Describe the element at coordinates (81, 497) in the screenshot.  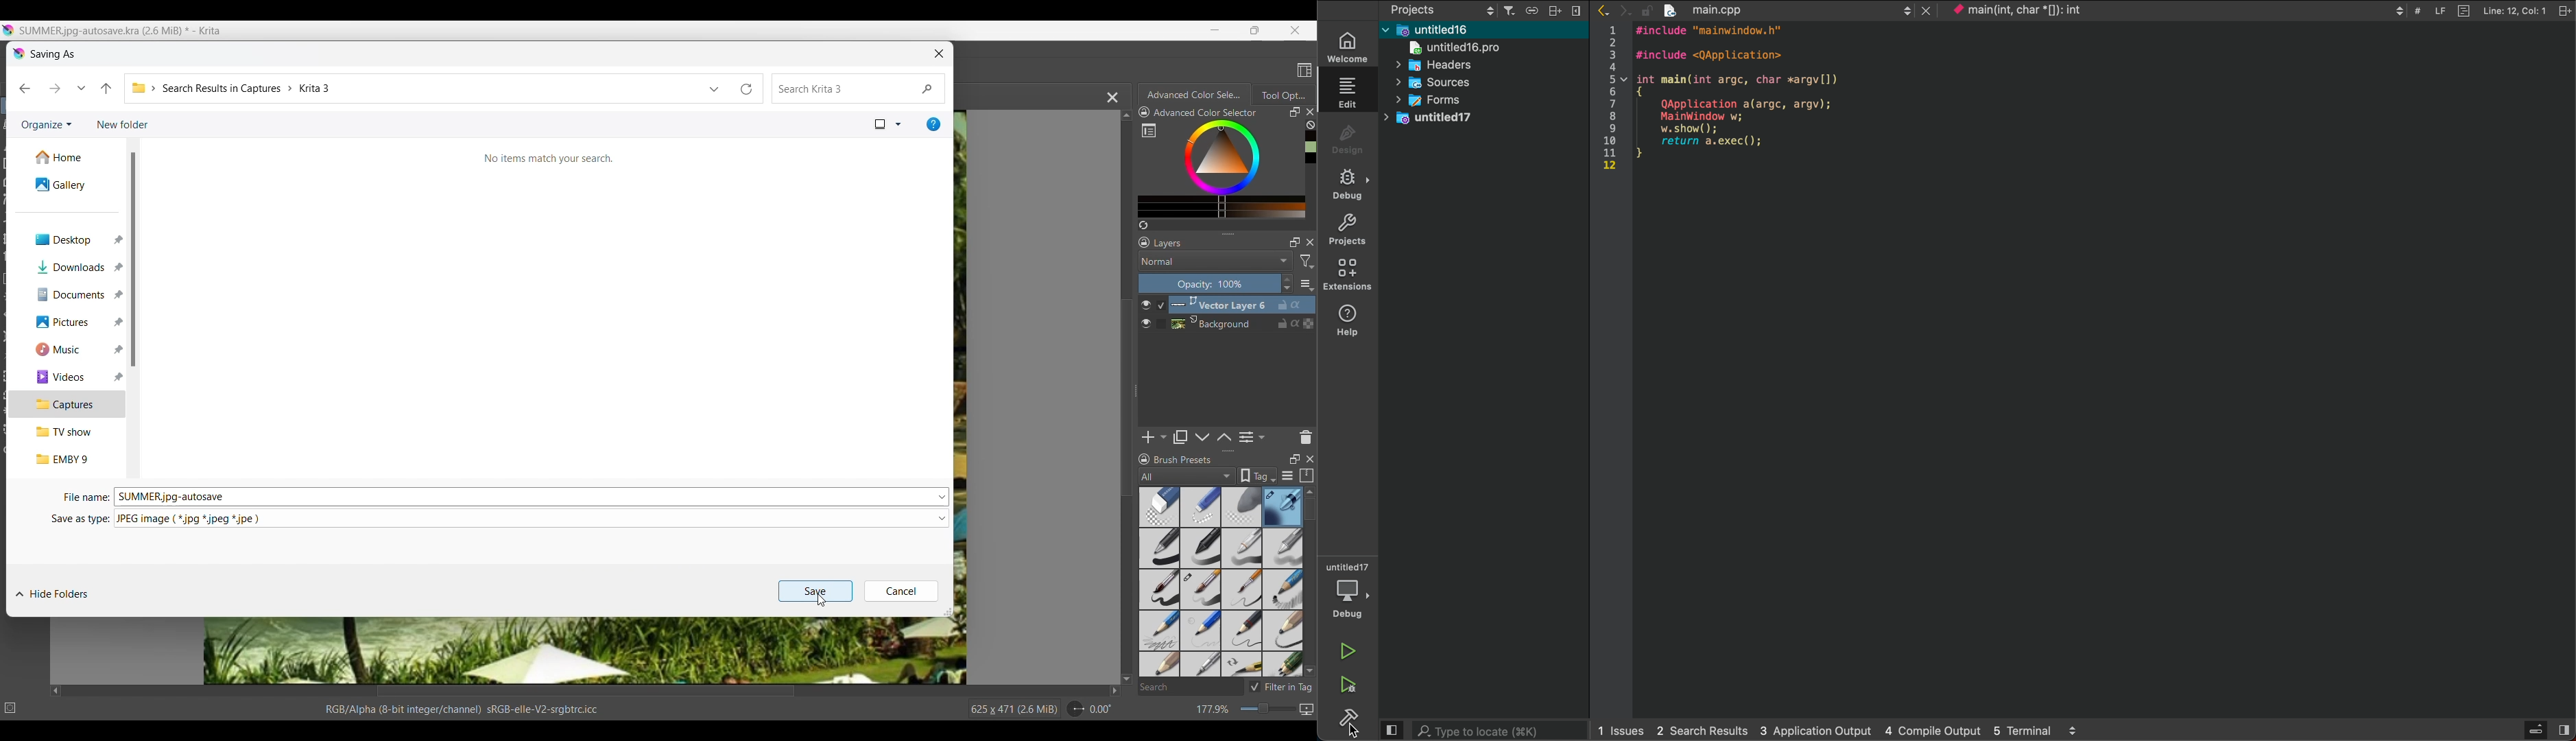
I see `File Name:` at that location.